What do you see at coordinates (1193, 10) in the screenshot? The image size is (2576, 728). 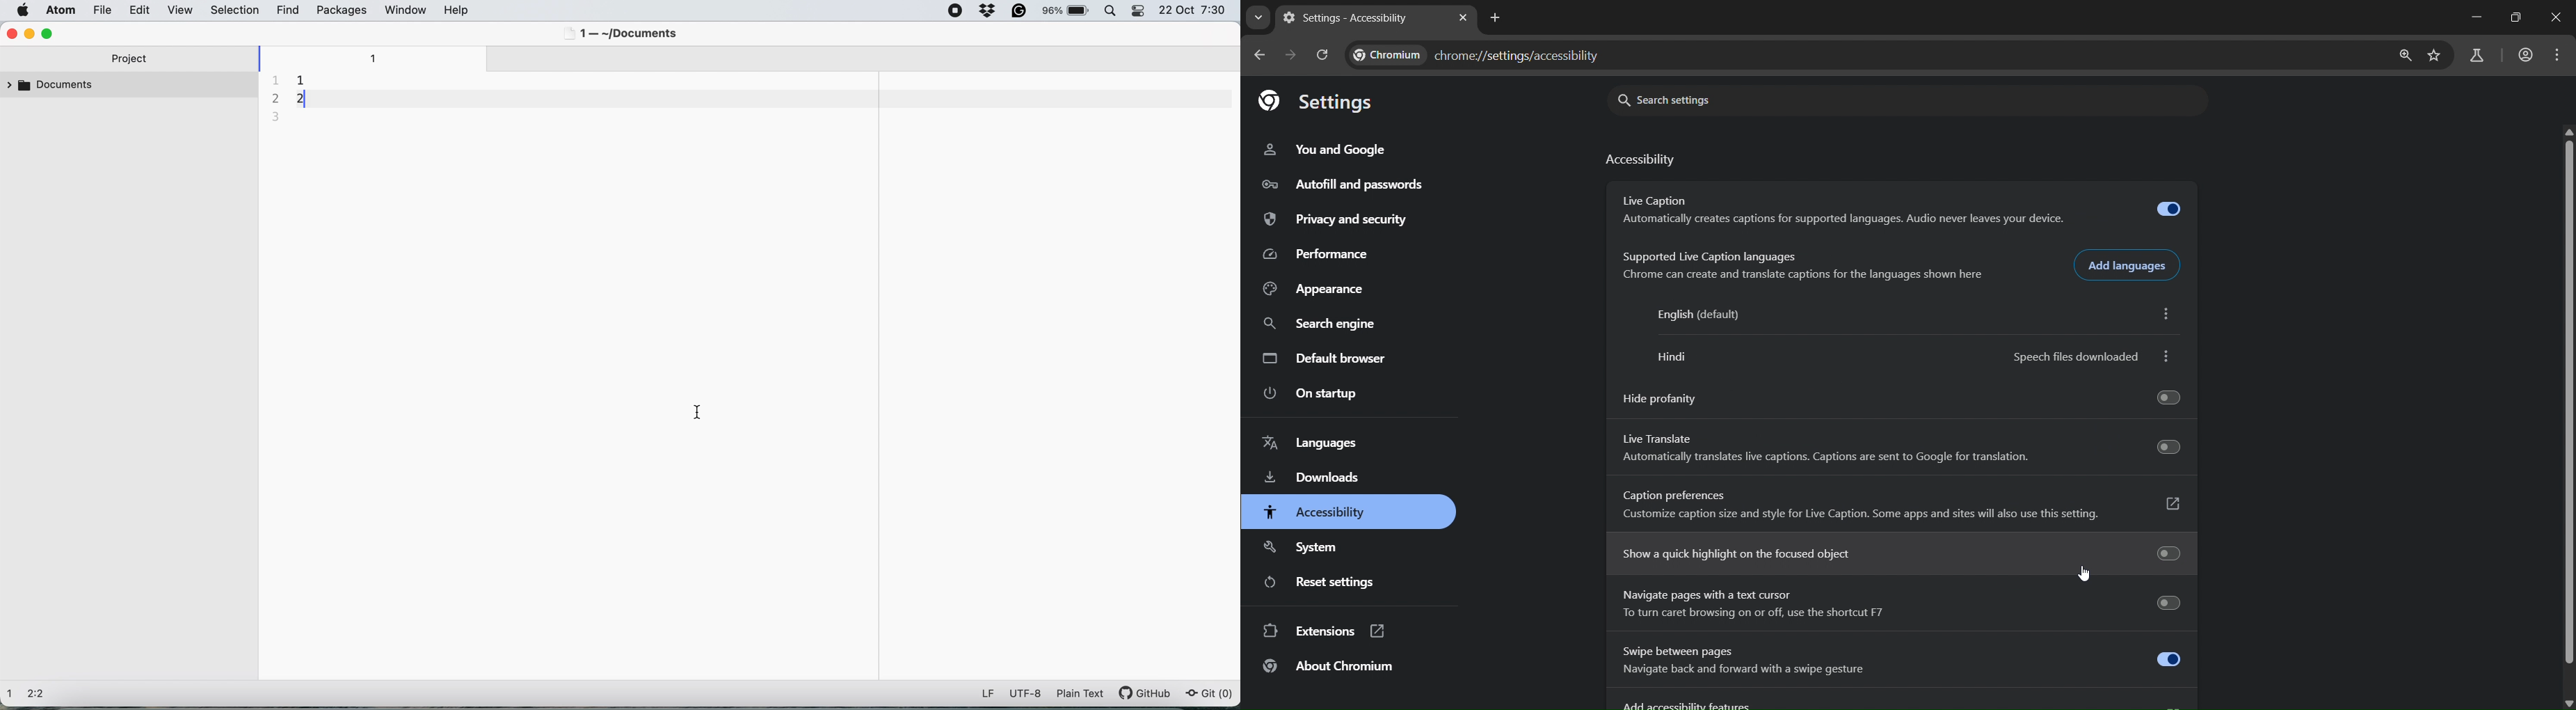 I see `22 Oct 7:30` at bounding box center [1193, 10].